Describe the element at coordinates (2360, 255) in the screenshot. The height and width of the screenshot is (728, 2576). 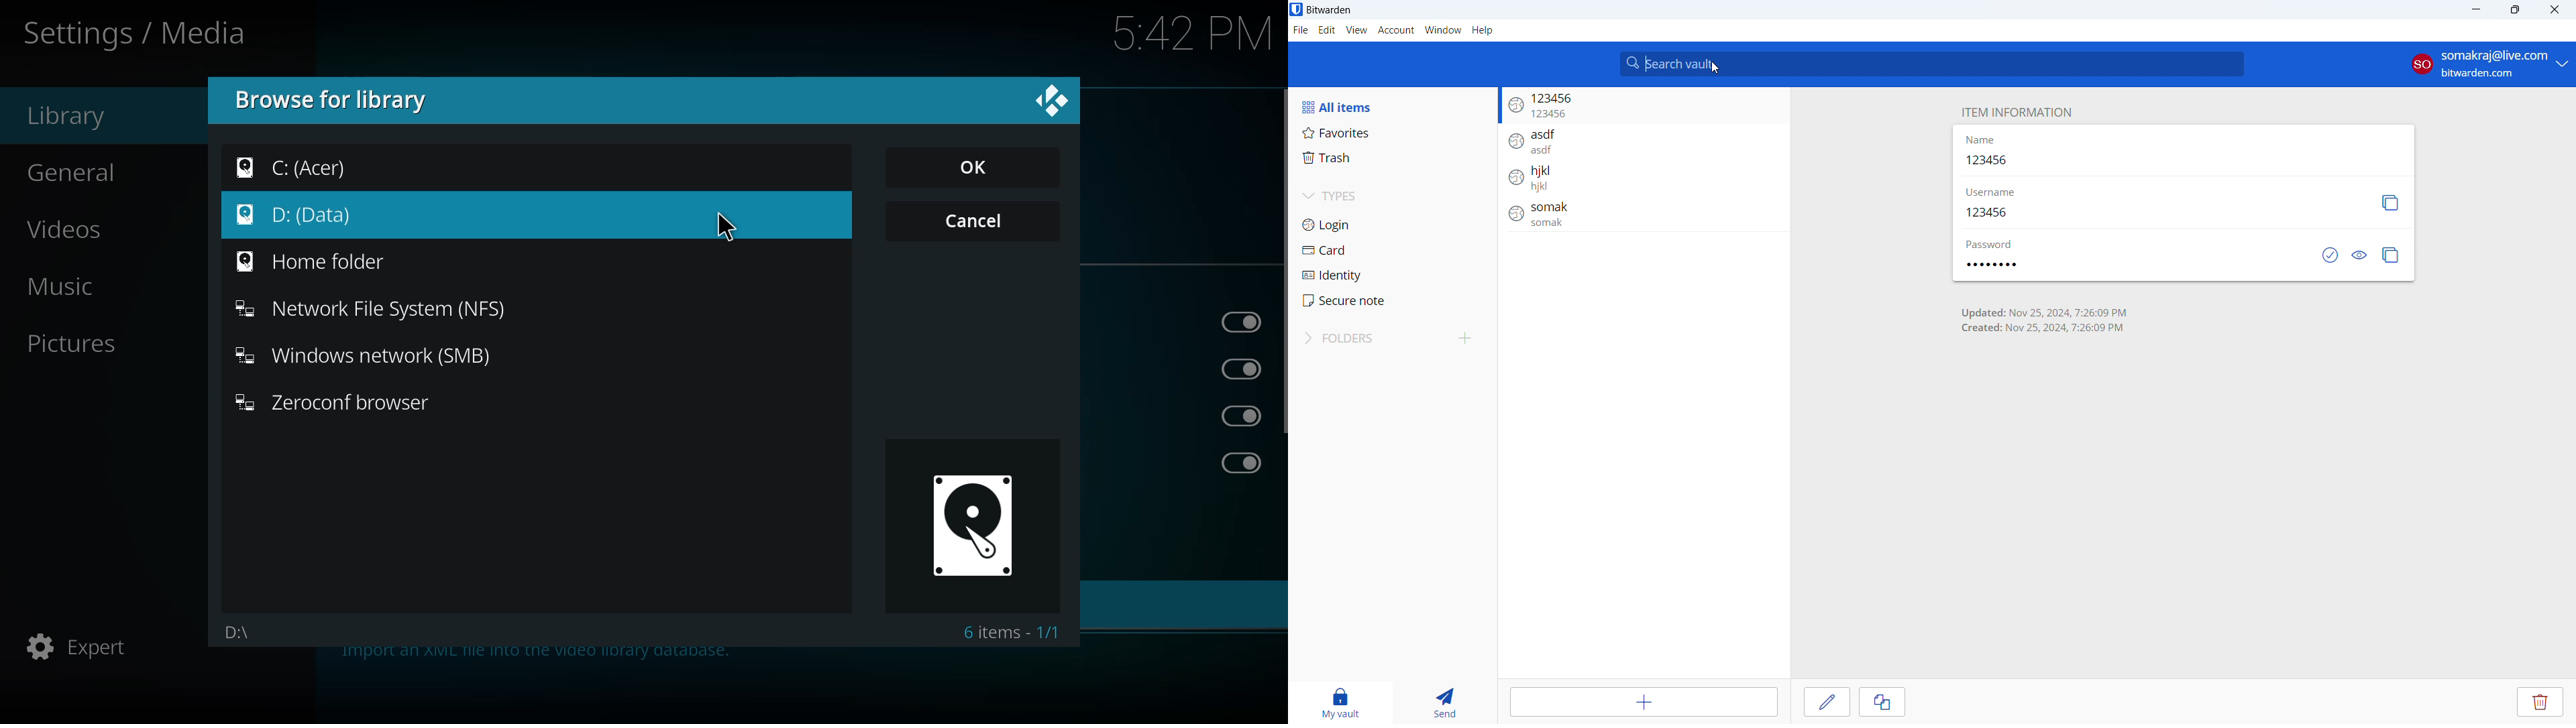
I see `toggle visibility` at that location.